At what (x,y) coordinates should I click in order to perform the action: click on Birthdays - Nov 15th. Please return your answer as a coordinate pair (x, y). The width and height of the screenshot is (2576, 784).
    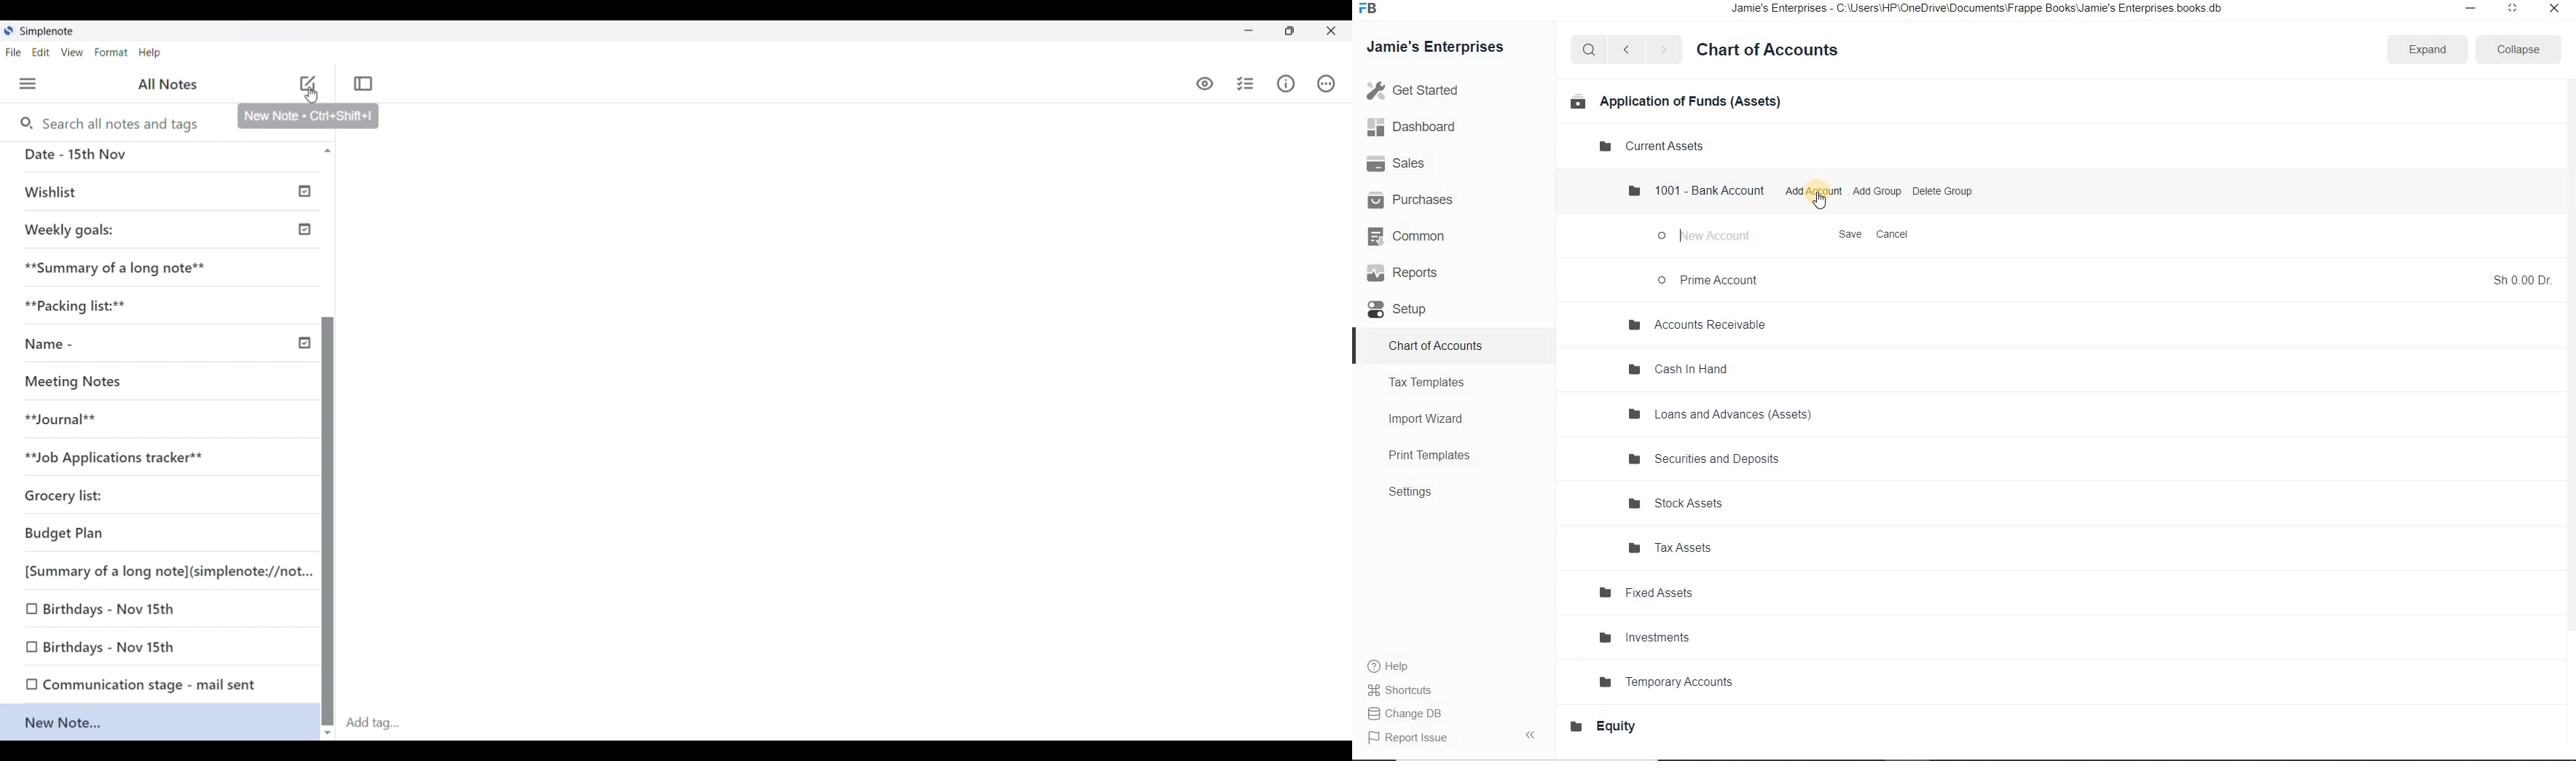
    Looking at the image, I should click on (111, 610).